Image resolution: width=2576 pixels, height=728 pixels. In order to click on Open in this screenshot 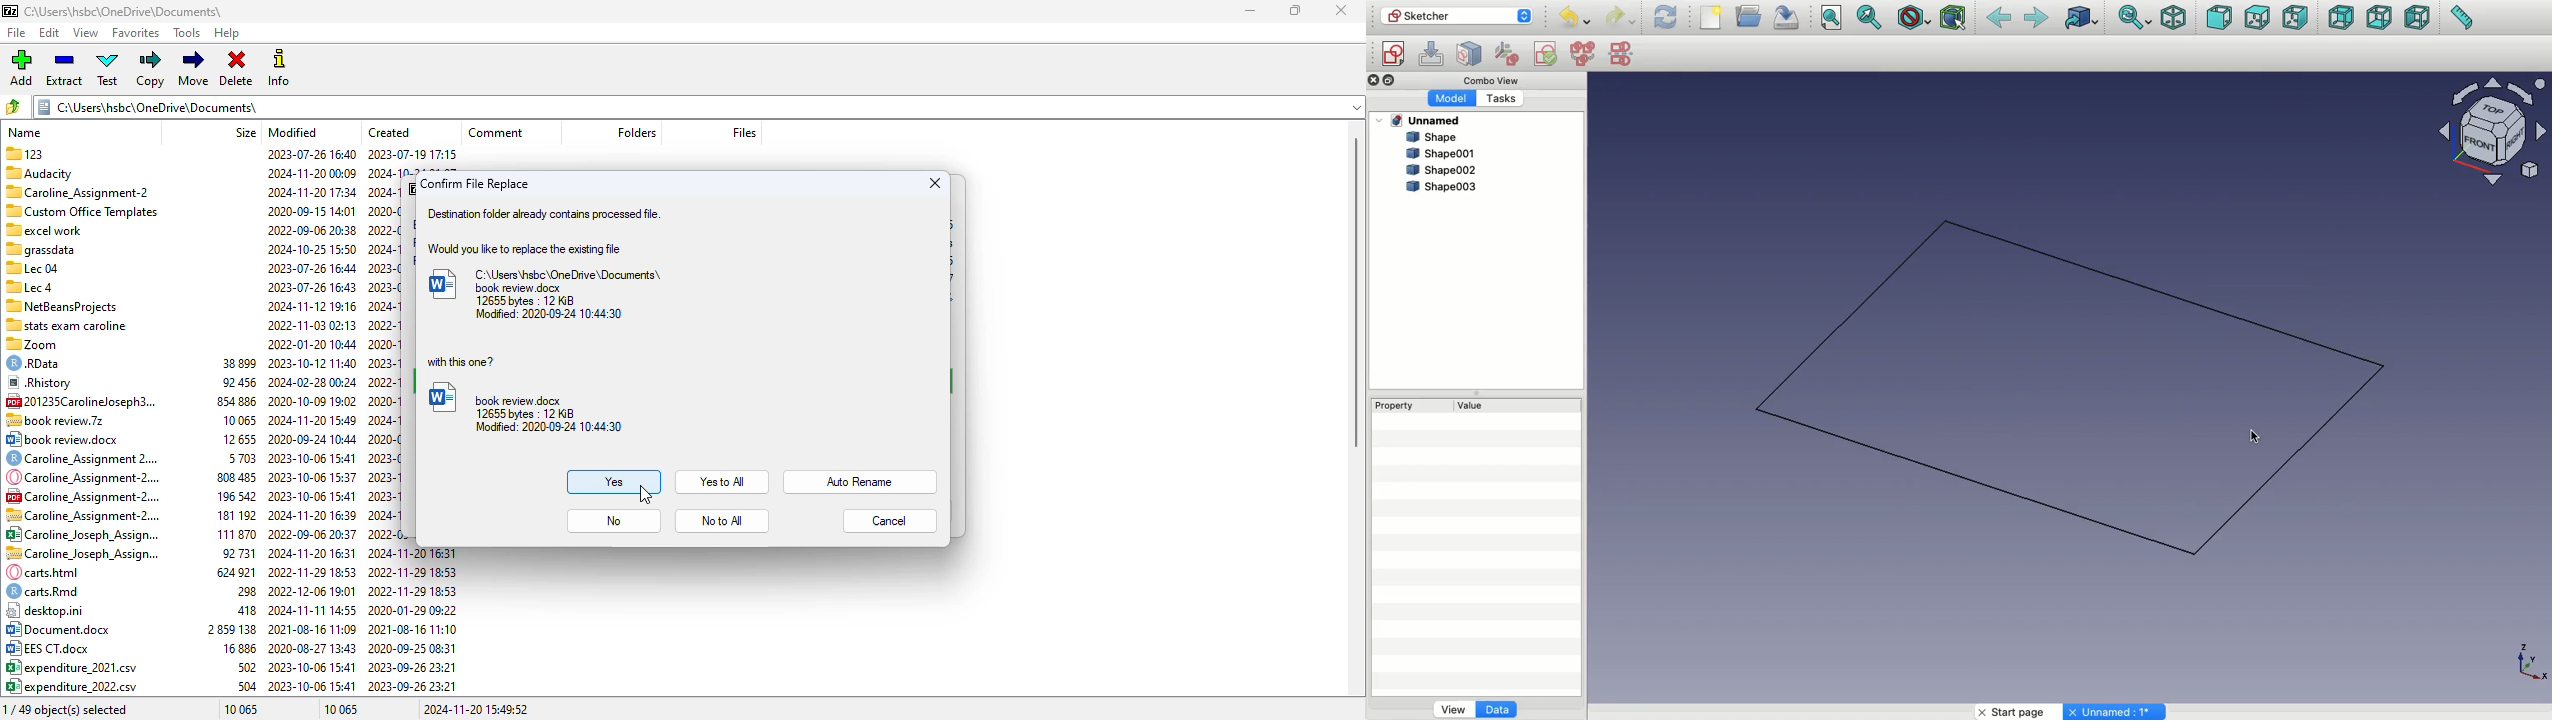, I will do `click(1751, 15)`.